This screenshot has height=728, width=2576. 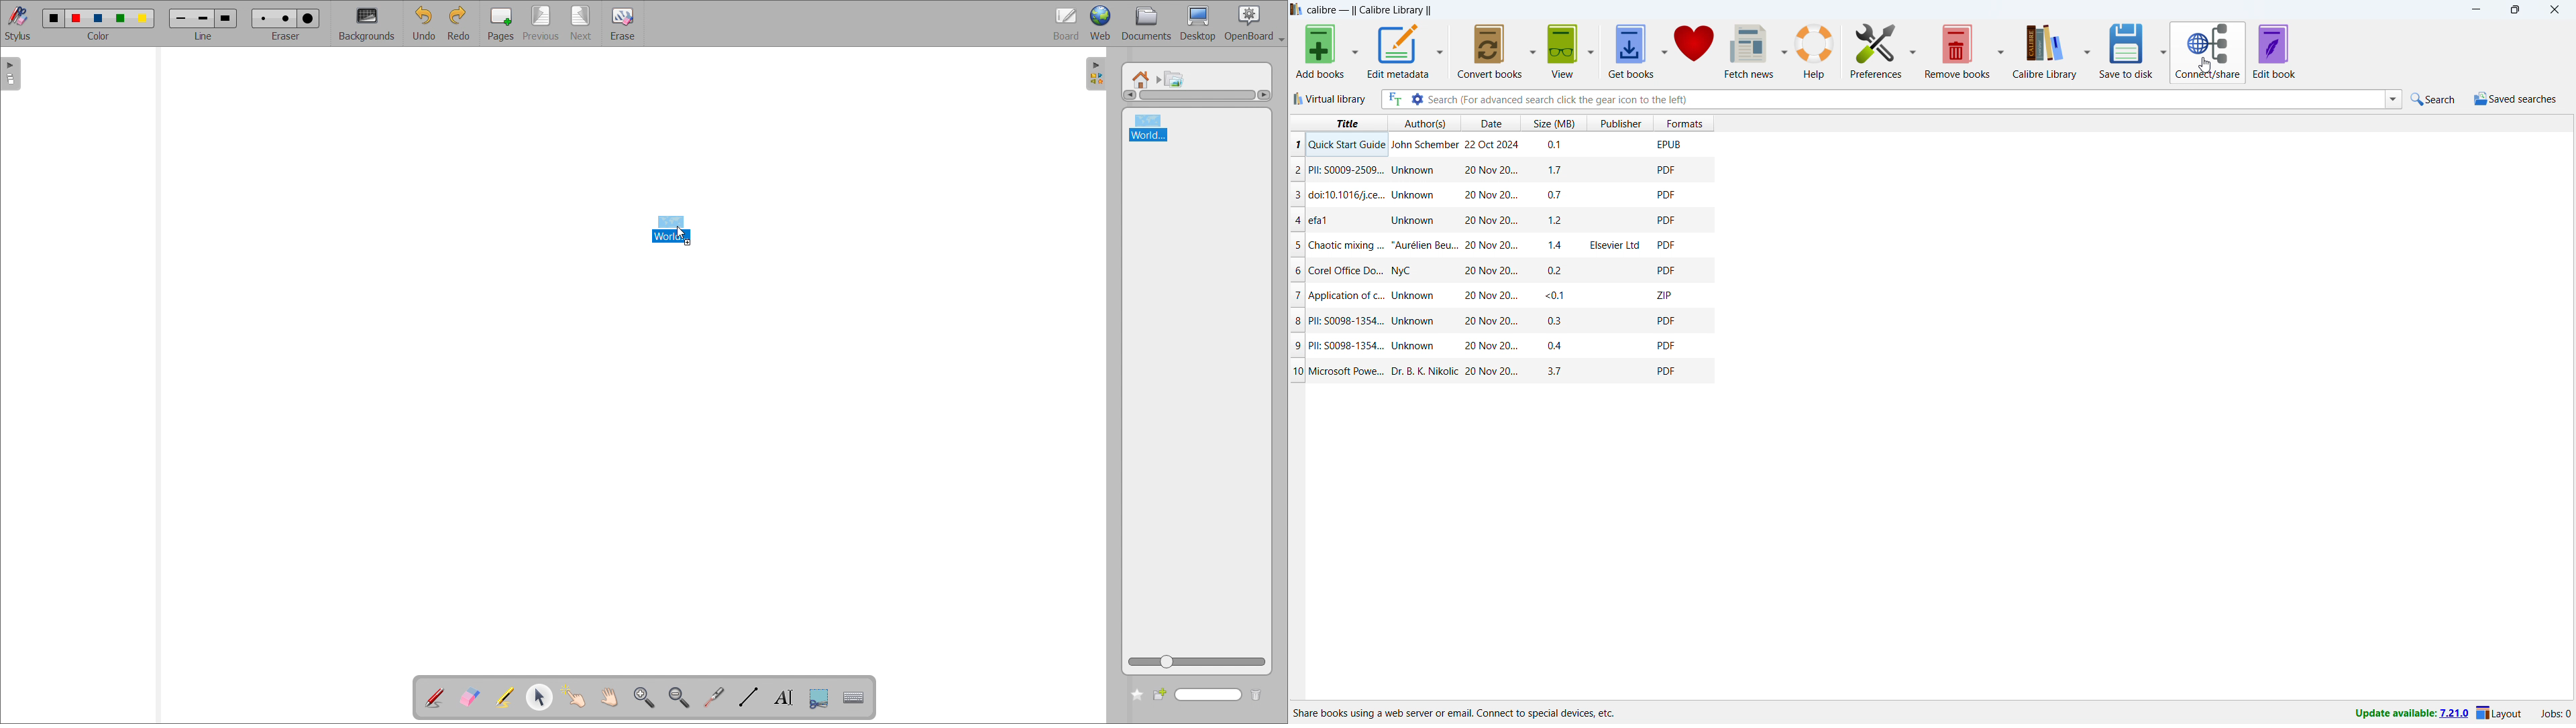 What do you see at coordinates (2393, 99) in the screenshot?
I see `search history` at bounding box center [2393, 99].